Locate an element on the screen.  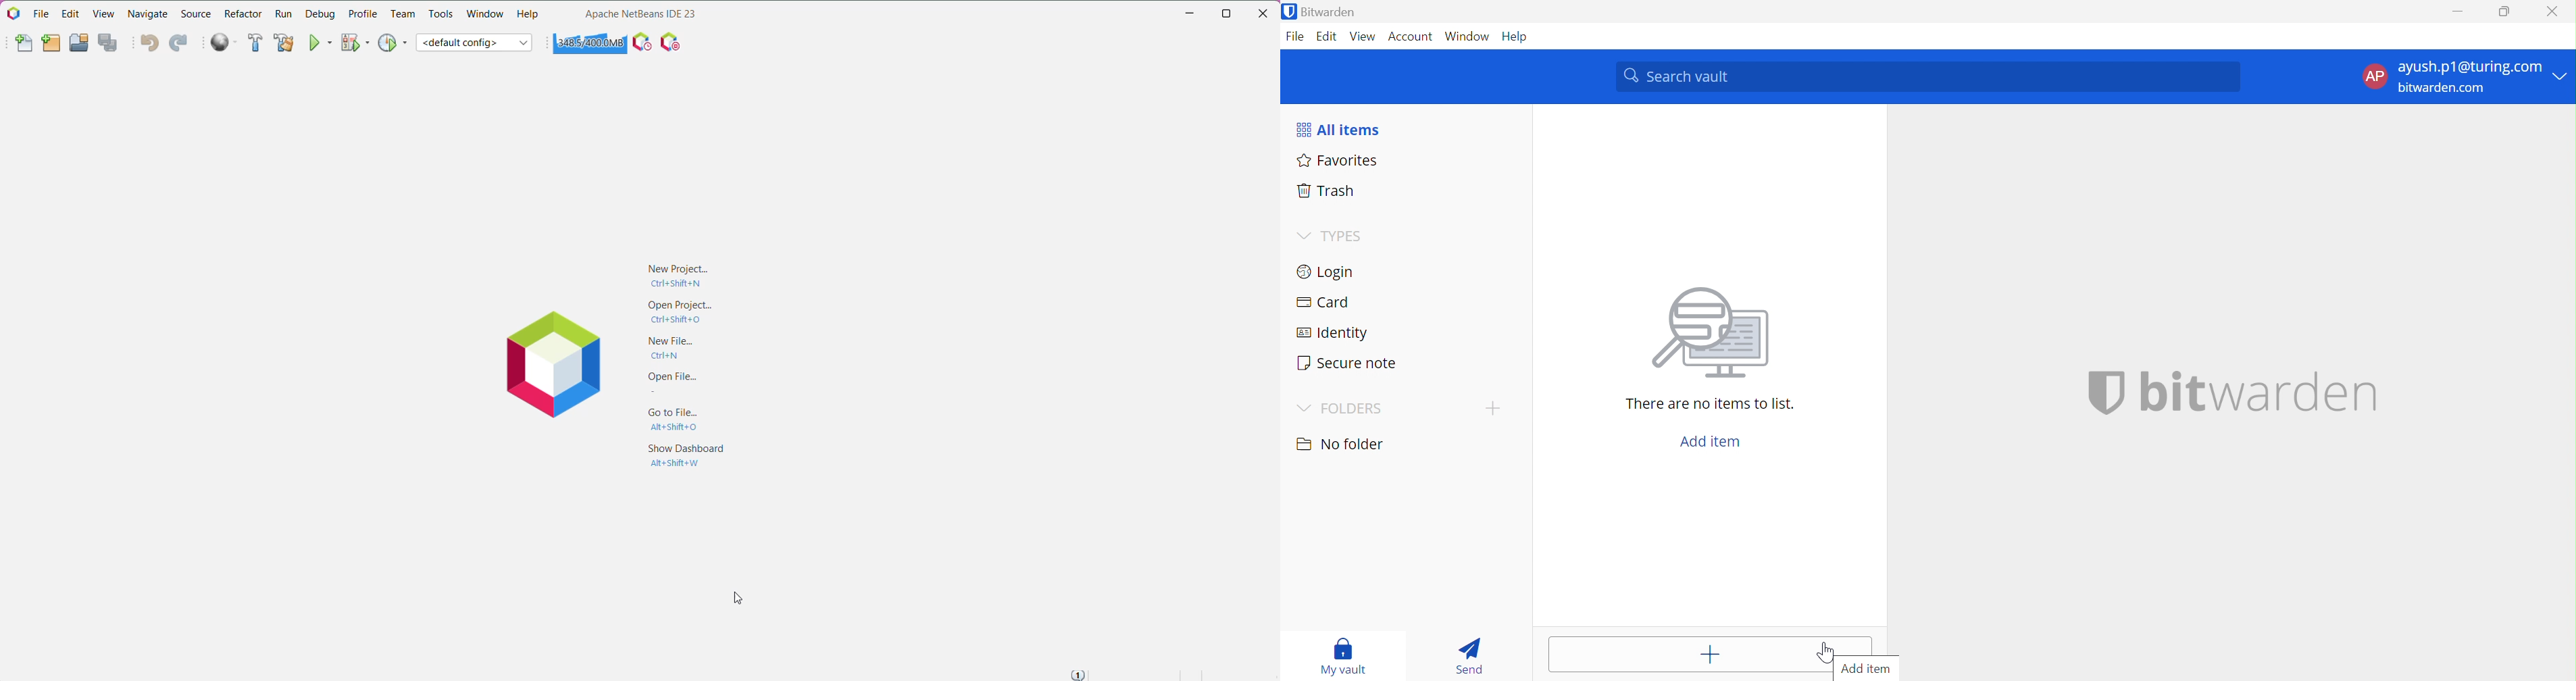
TYPES is located at coordinates (1344, 236).